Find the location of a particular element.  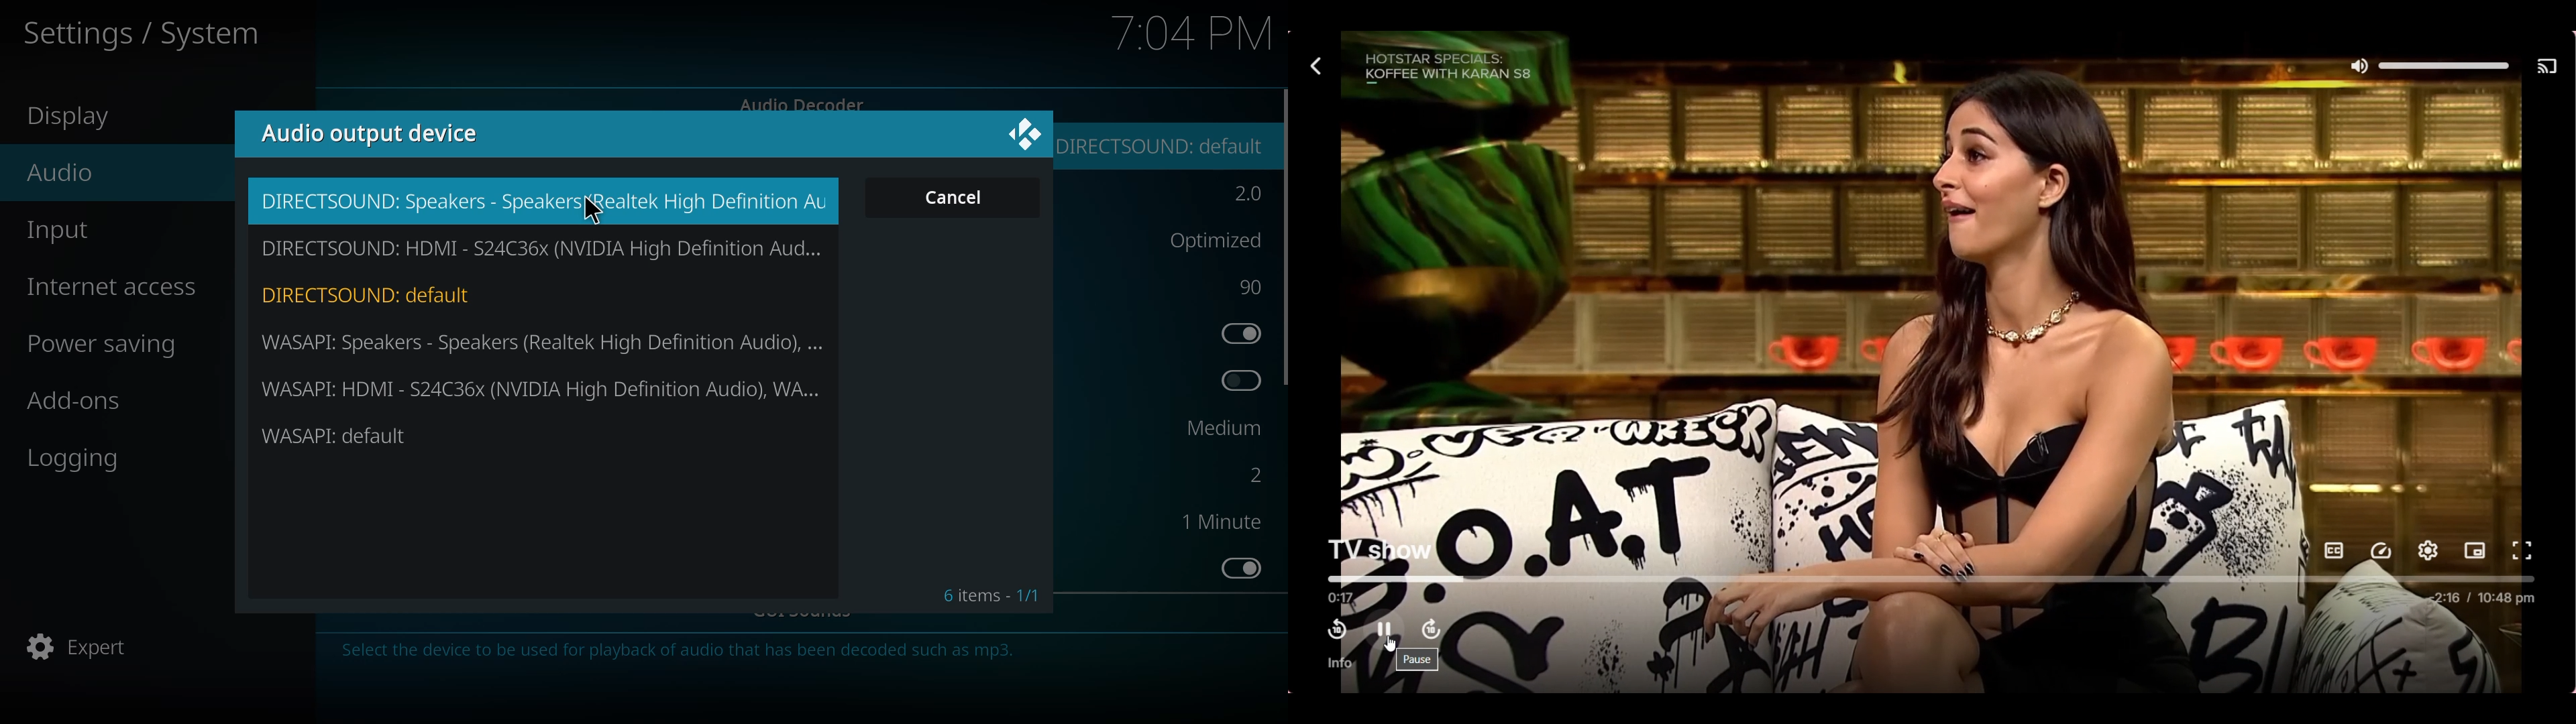

Video space is located at coordinates (1930, 311).